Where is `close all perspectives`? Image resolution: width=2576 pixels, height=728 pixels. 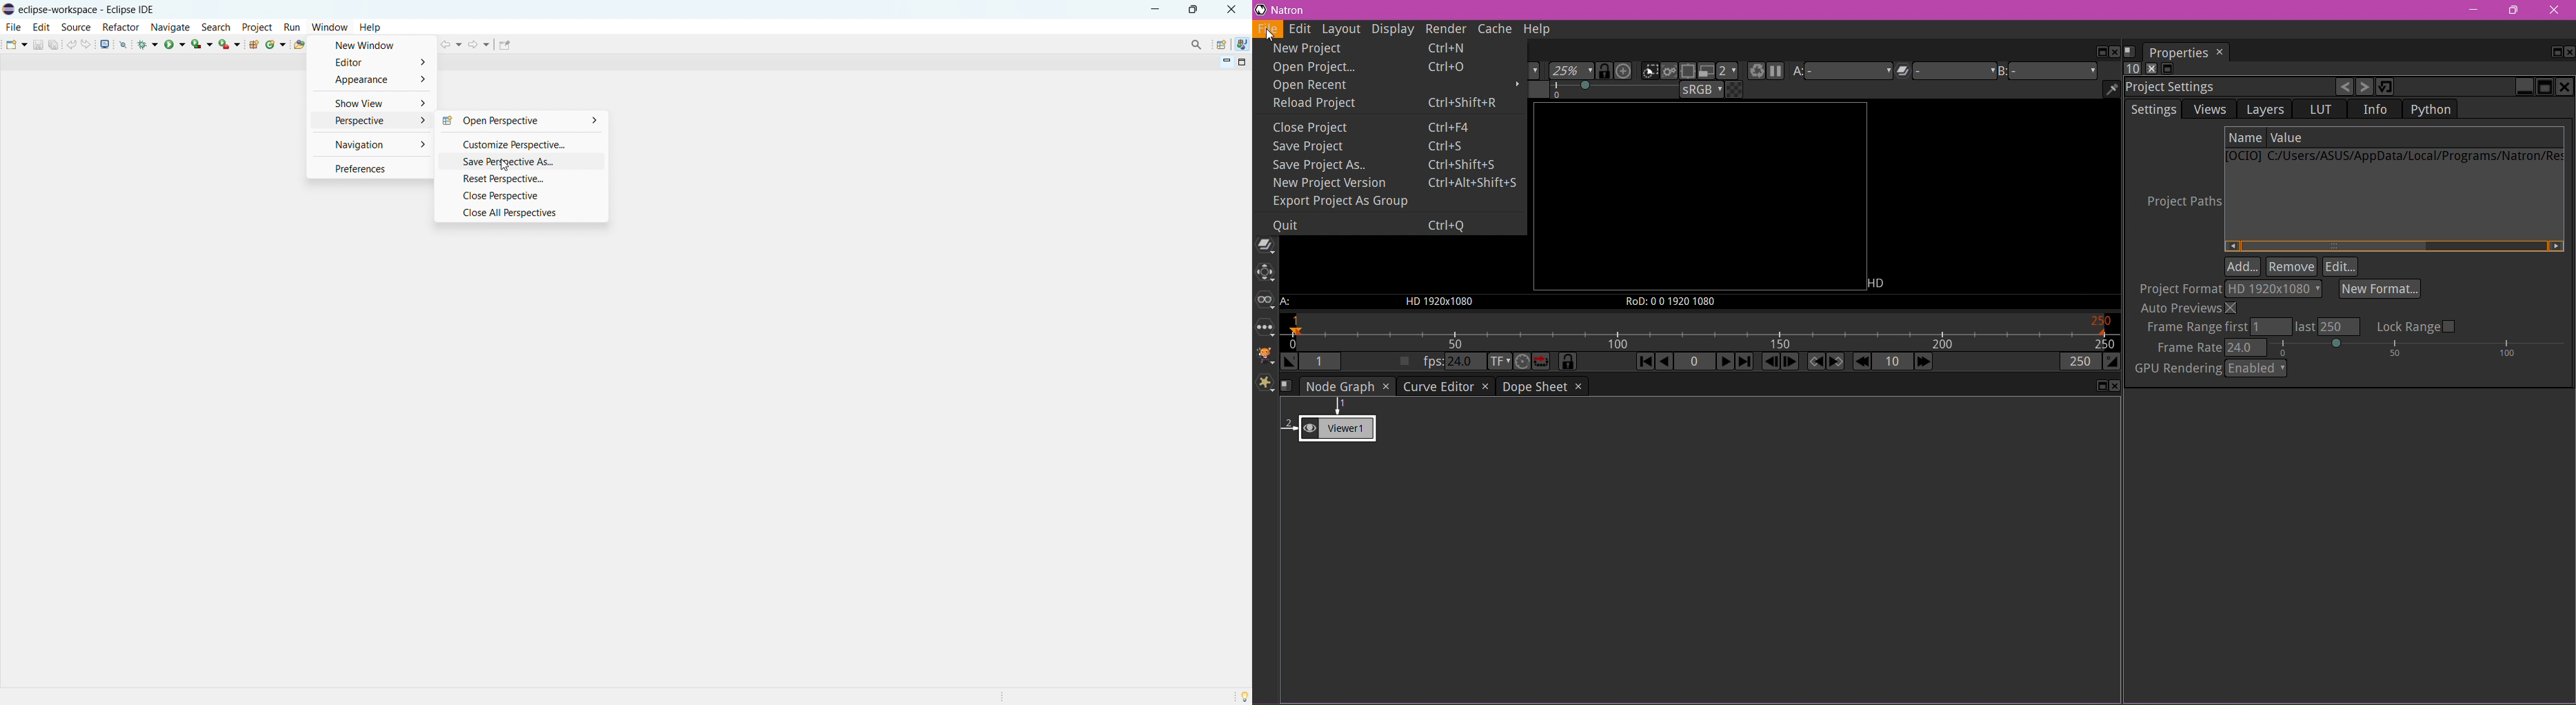
close all perspectives is located at coordinates (522, 213).